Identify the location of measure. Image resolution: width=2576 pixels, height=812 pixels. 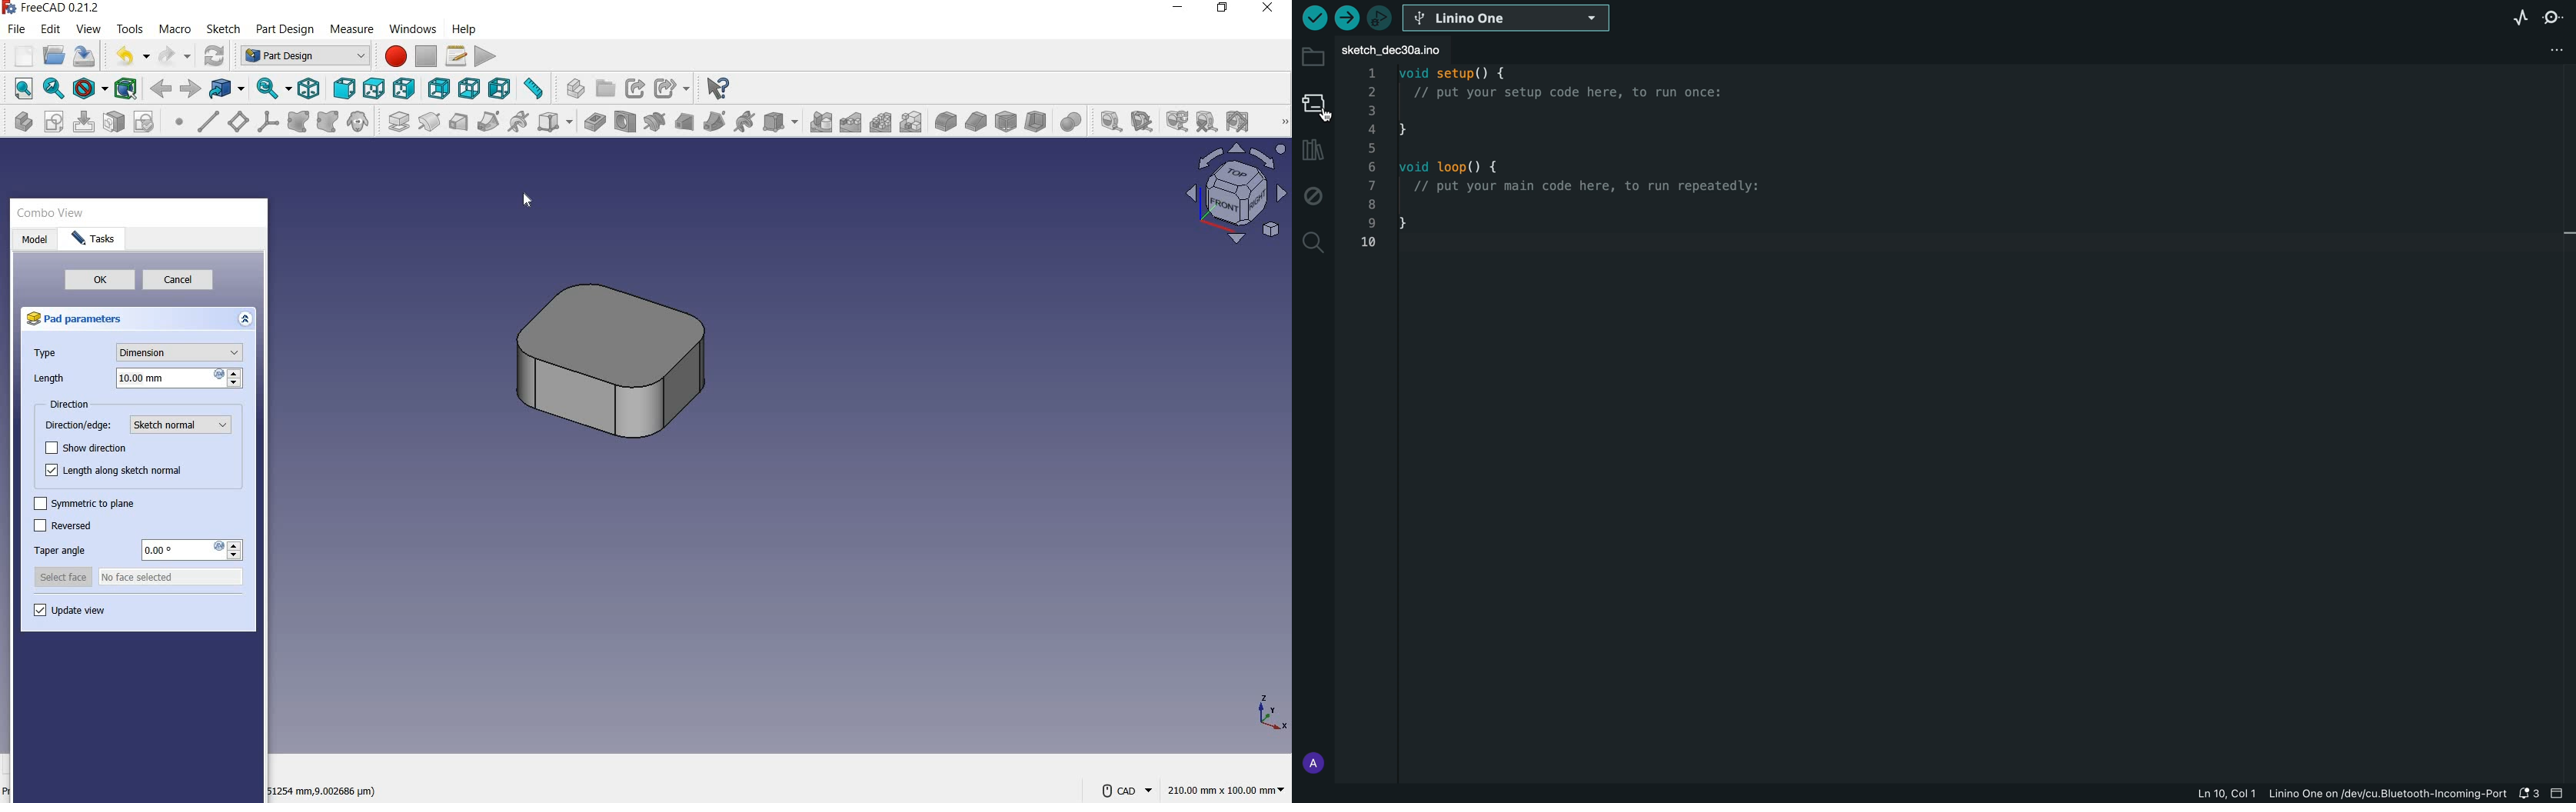
(1282, 122).